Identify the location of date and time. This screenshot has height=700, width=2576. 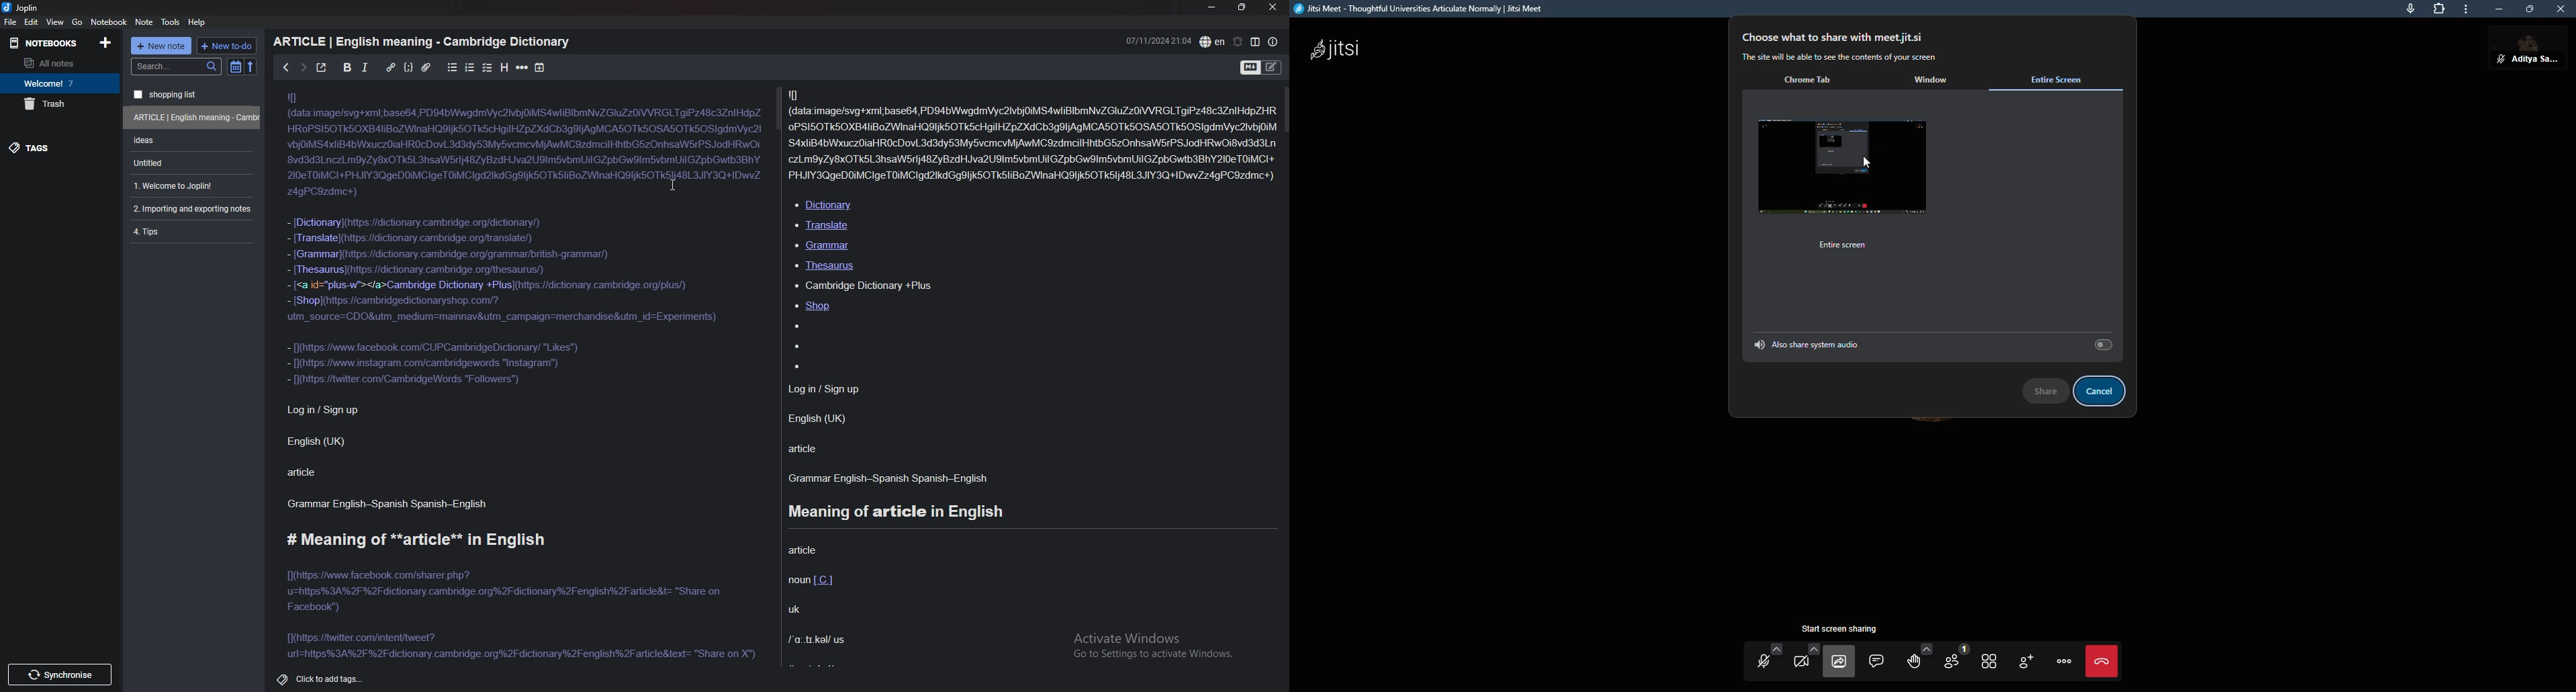
(1158, 40).